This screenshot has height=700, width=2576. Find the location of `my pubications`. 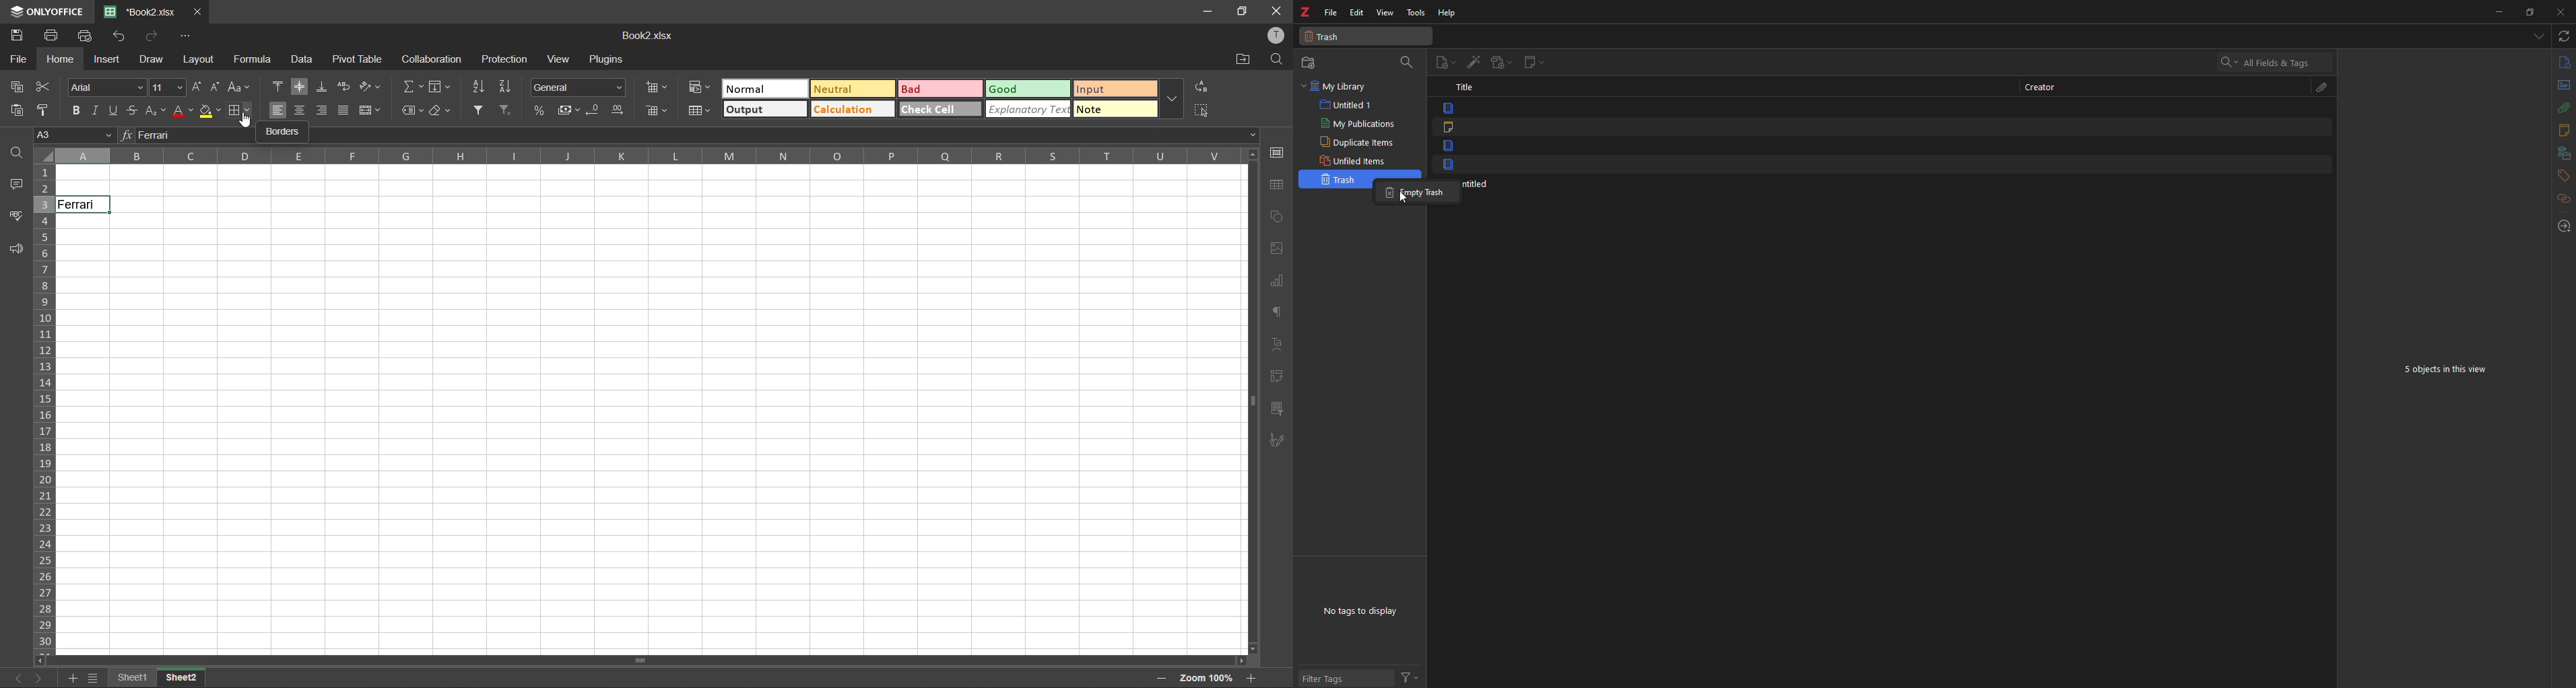

my pubications is located at coordinates (1361, 124).